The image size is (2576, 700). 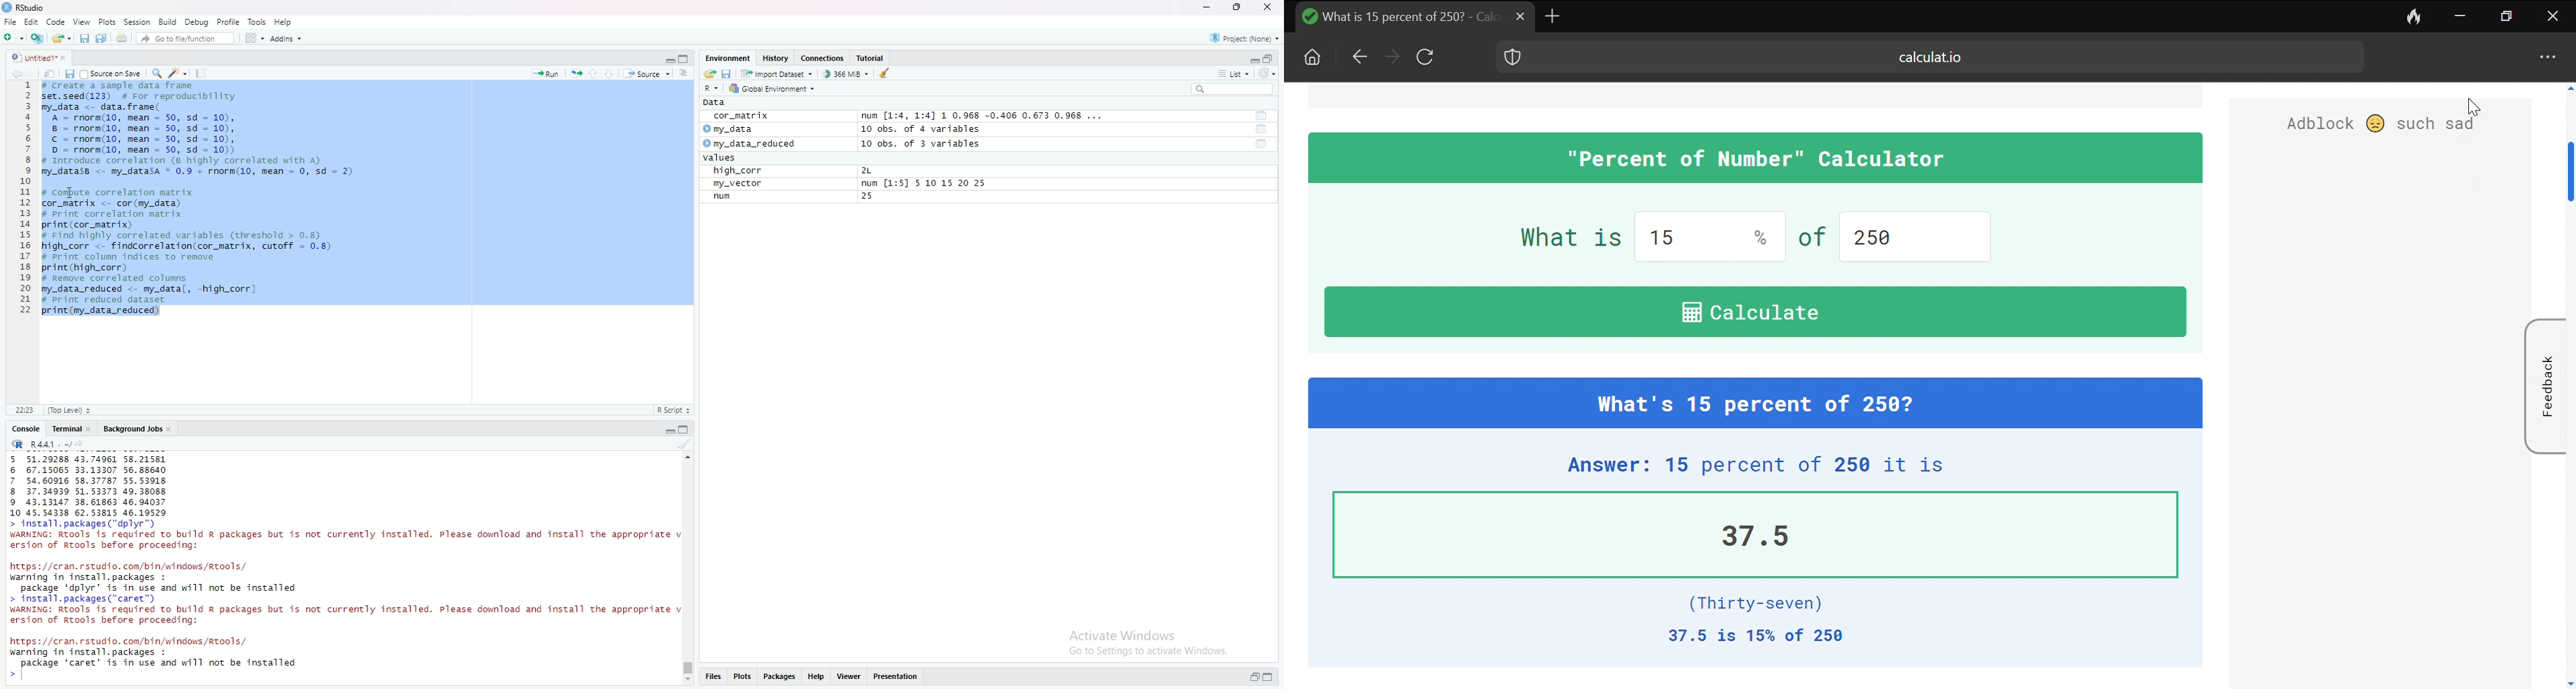 I want to click on Forward, so click(x=1392, y=57).